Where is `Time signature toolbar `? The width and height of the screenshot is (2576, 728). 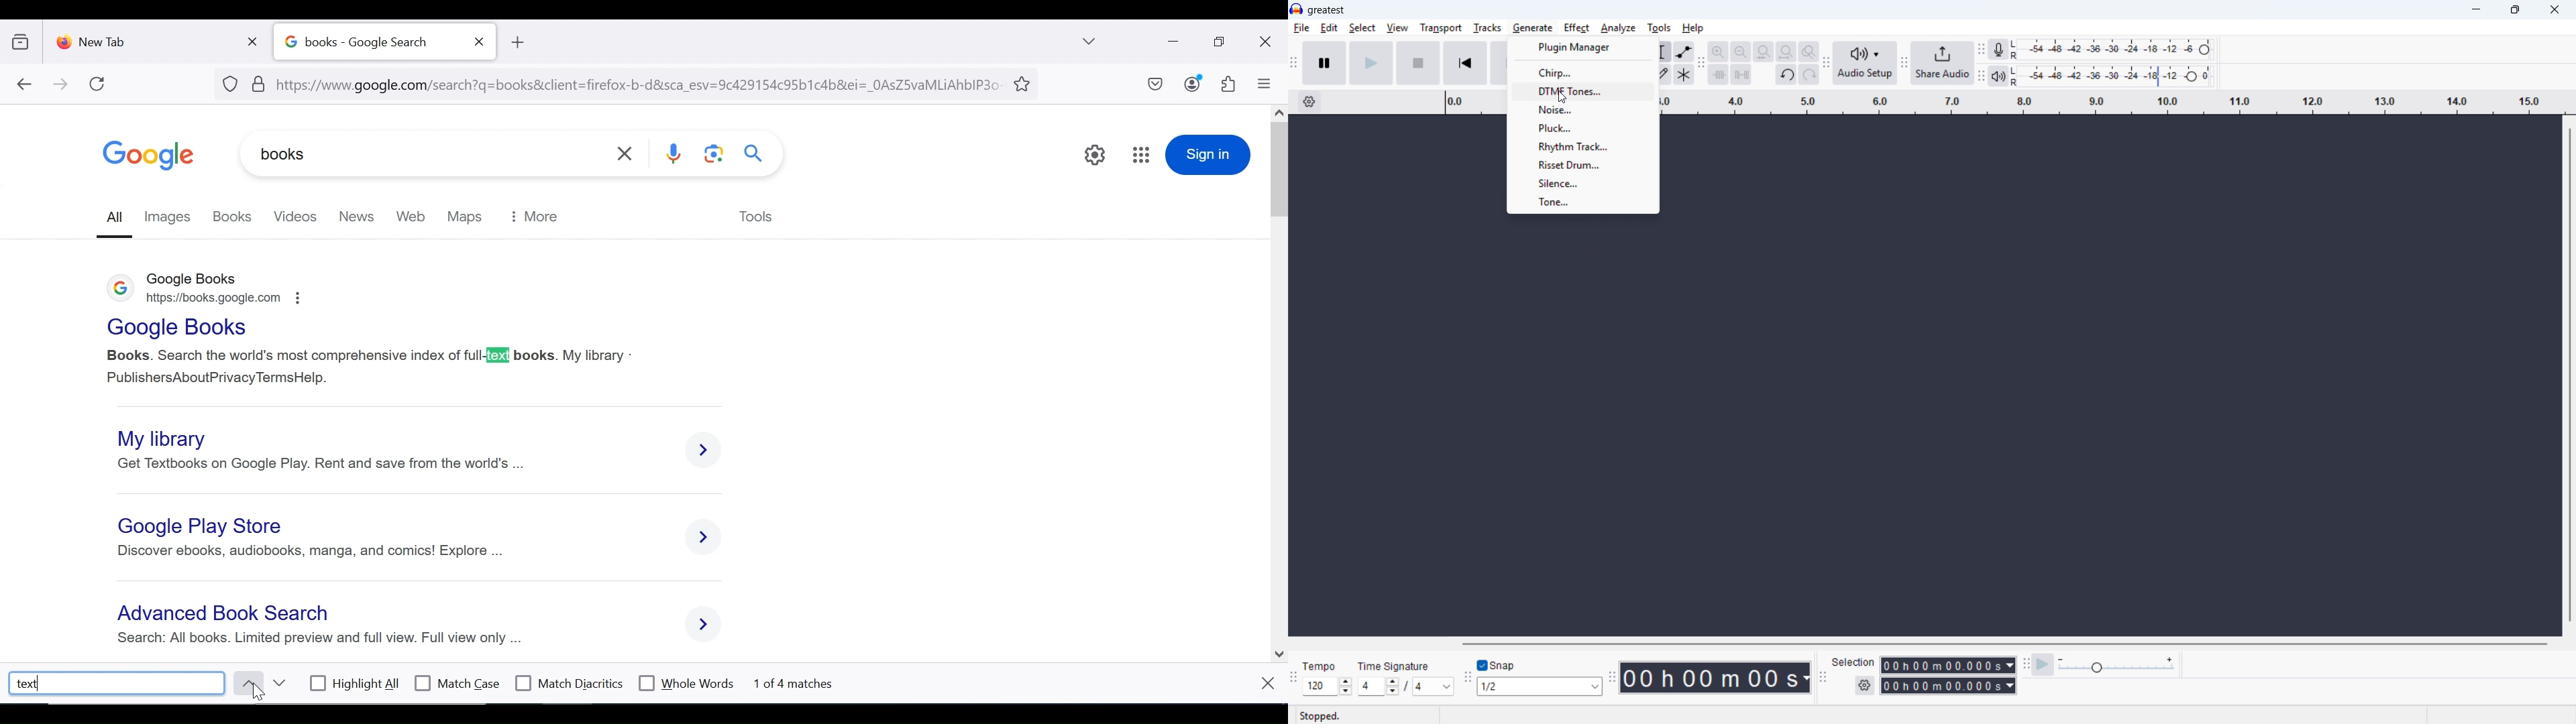 Time signature toolbar  is located at coordinates (1293, 680).